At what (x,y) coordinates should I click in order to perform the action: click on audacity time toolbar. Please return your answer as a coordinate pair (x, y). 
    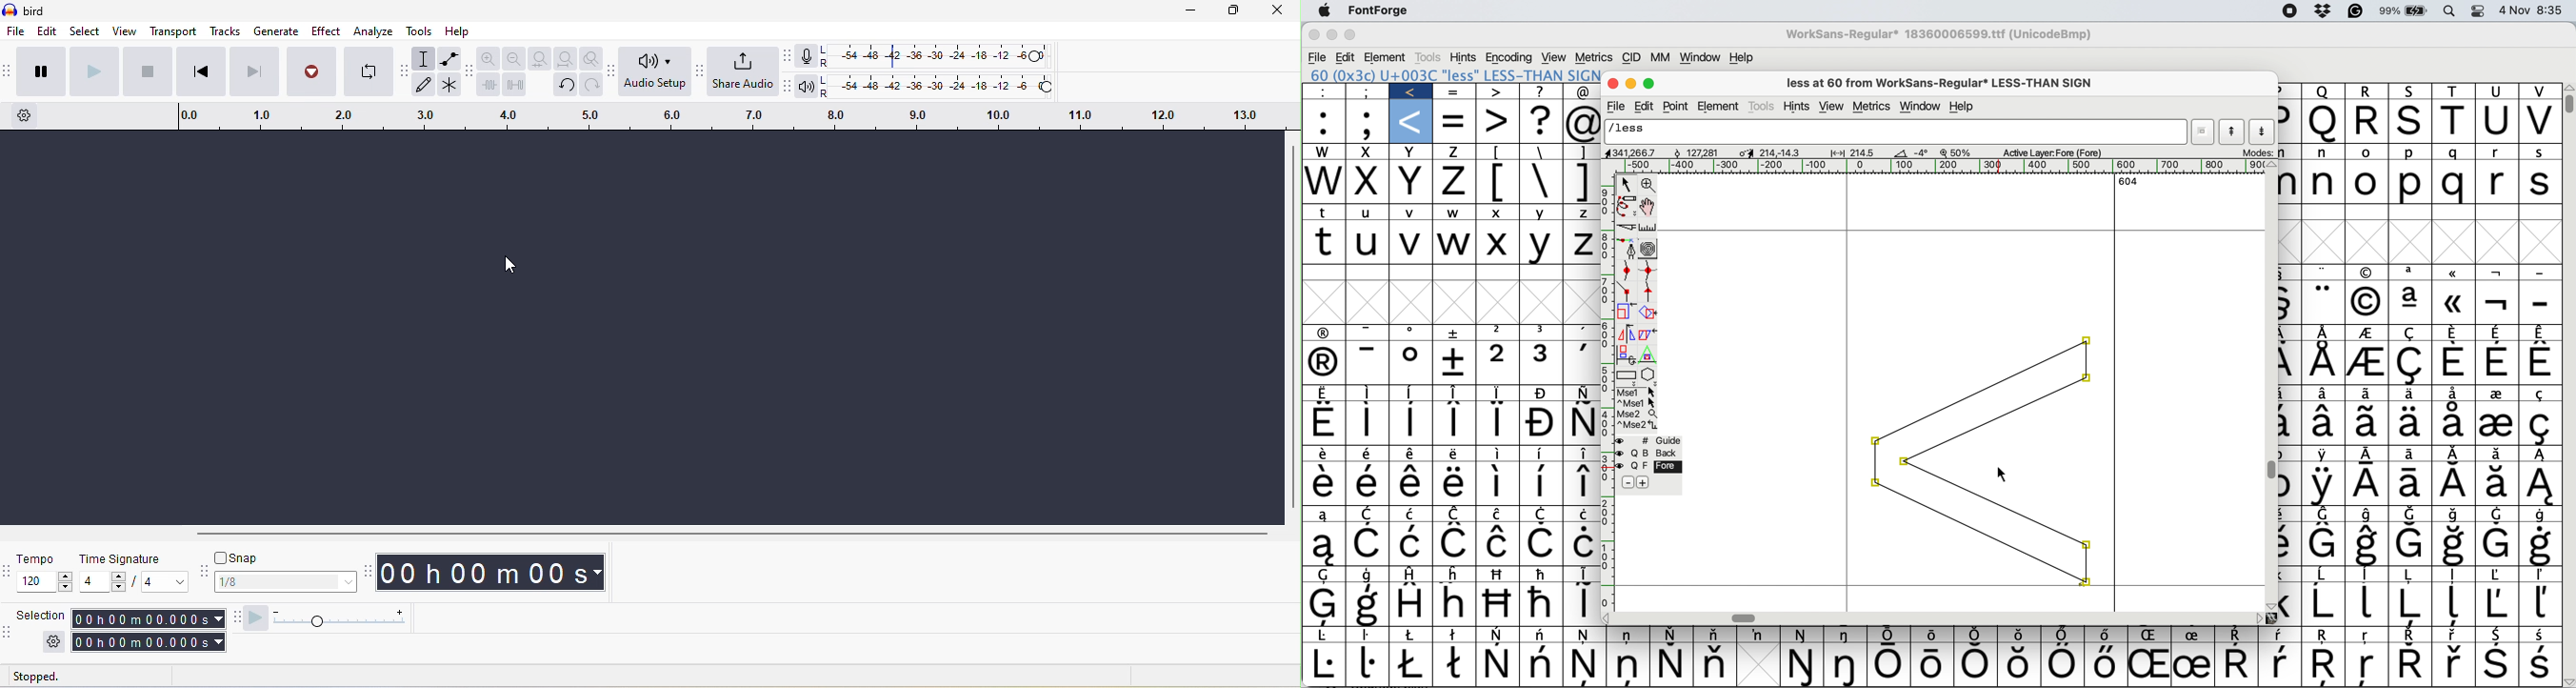
    Looking at the image, I should click on (368, 571).